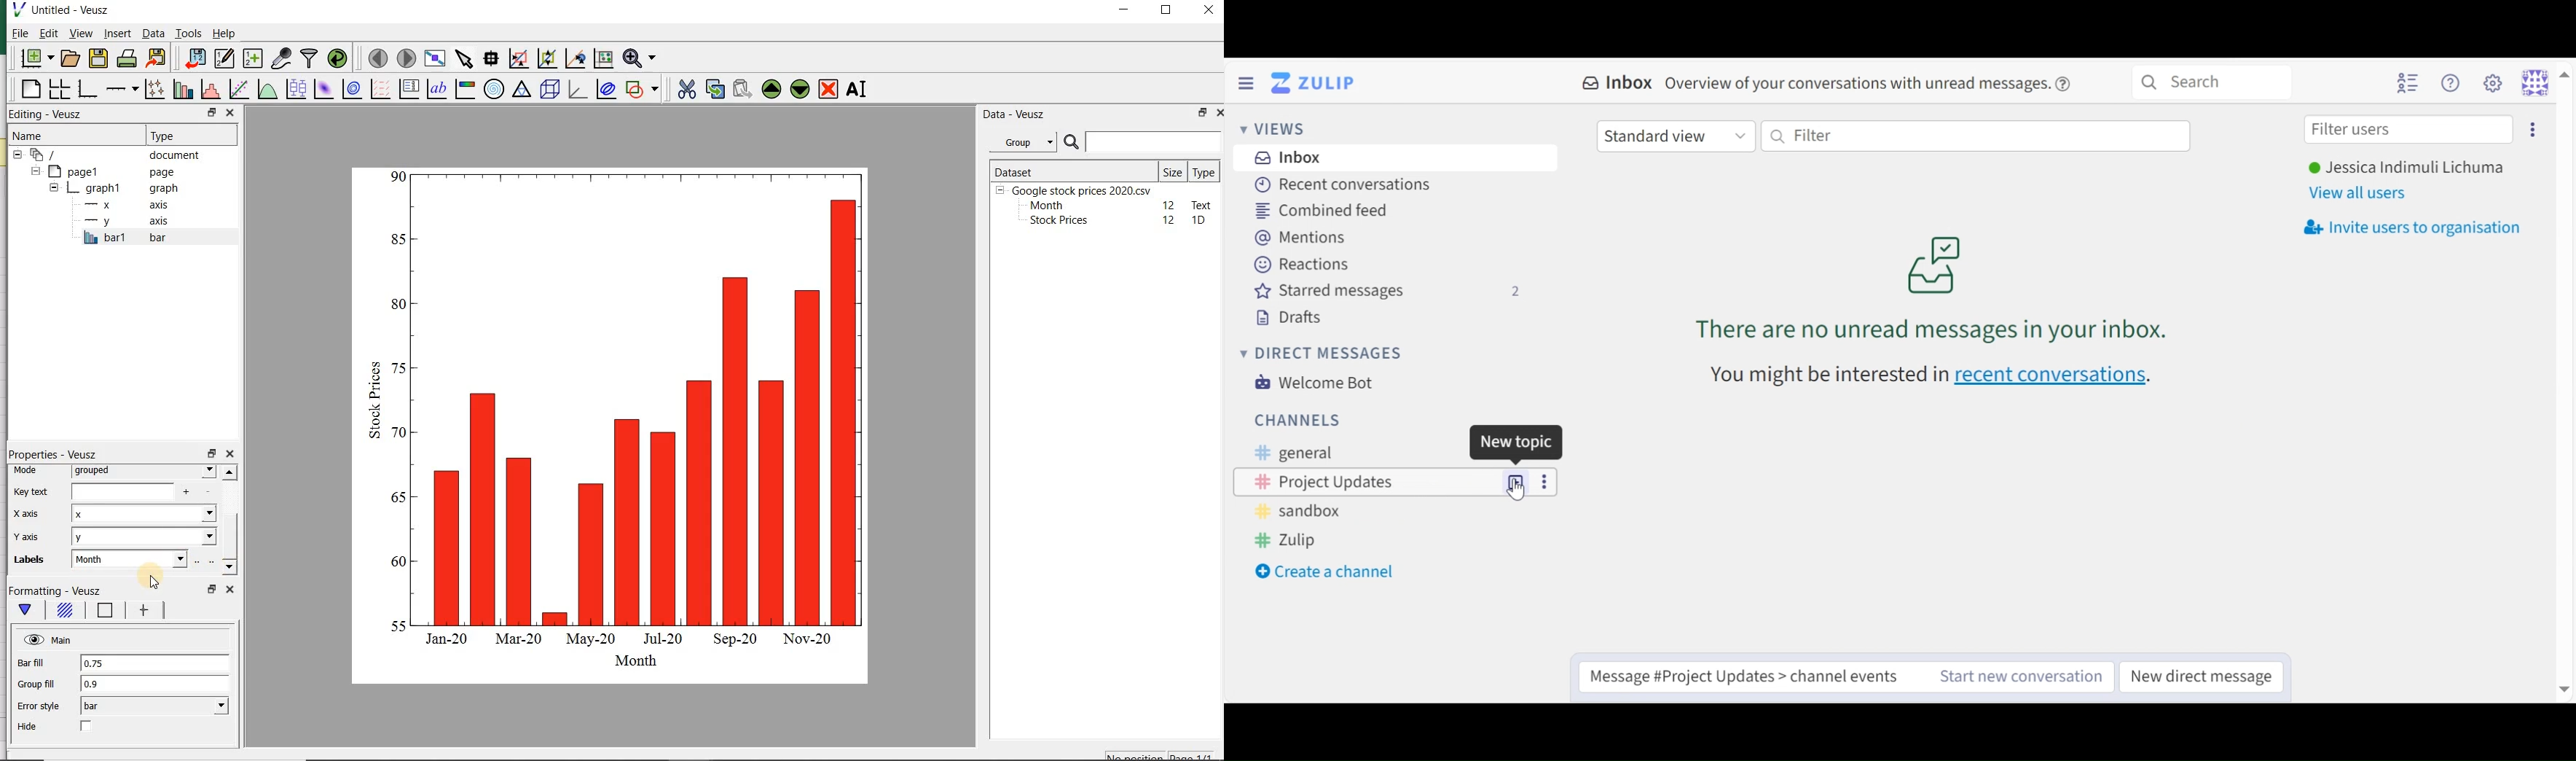 The width and height of the screenshot is (2576, 784). What do you see at coordinates (1387, 291) in the screenshot?
I see `Starred messages` at bounding box center [1387, 291].